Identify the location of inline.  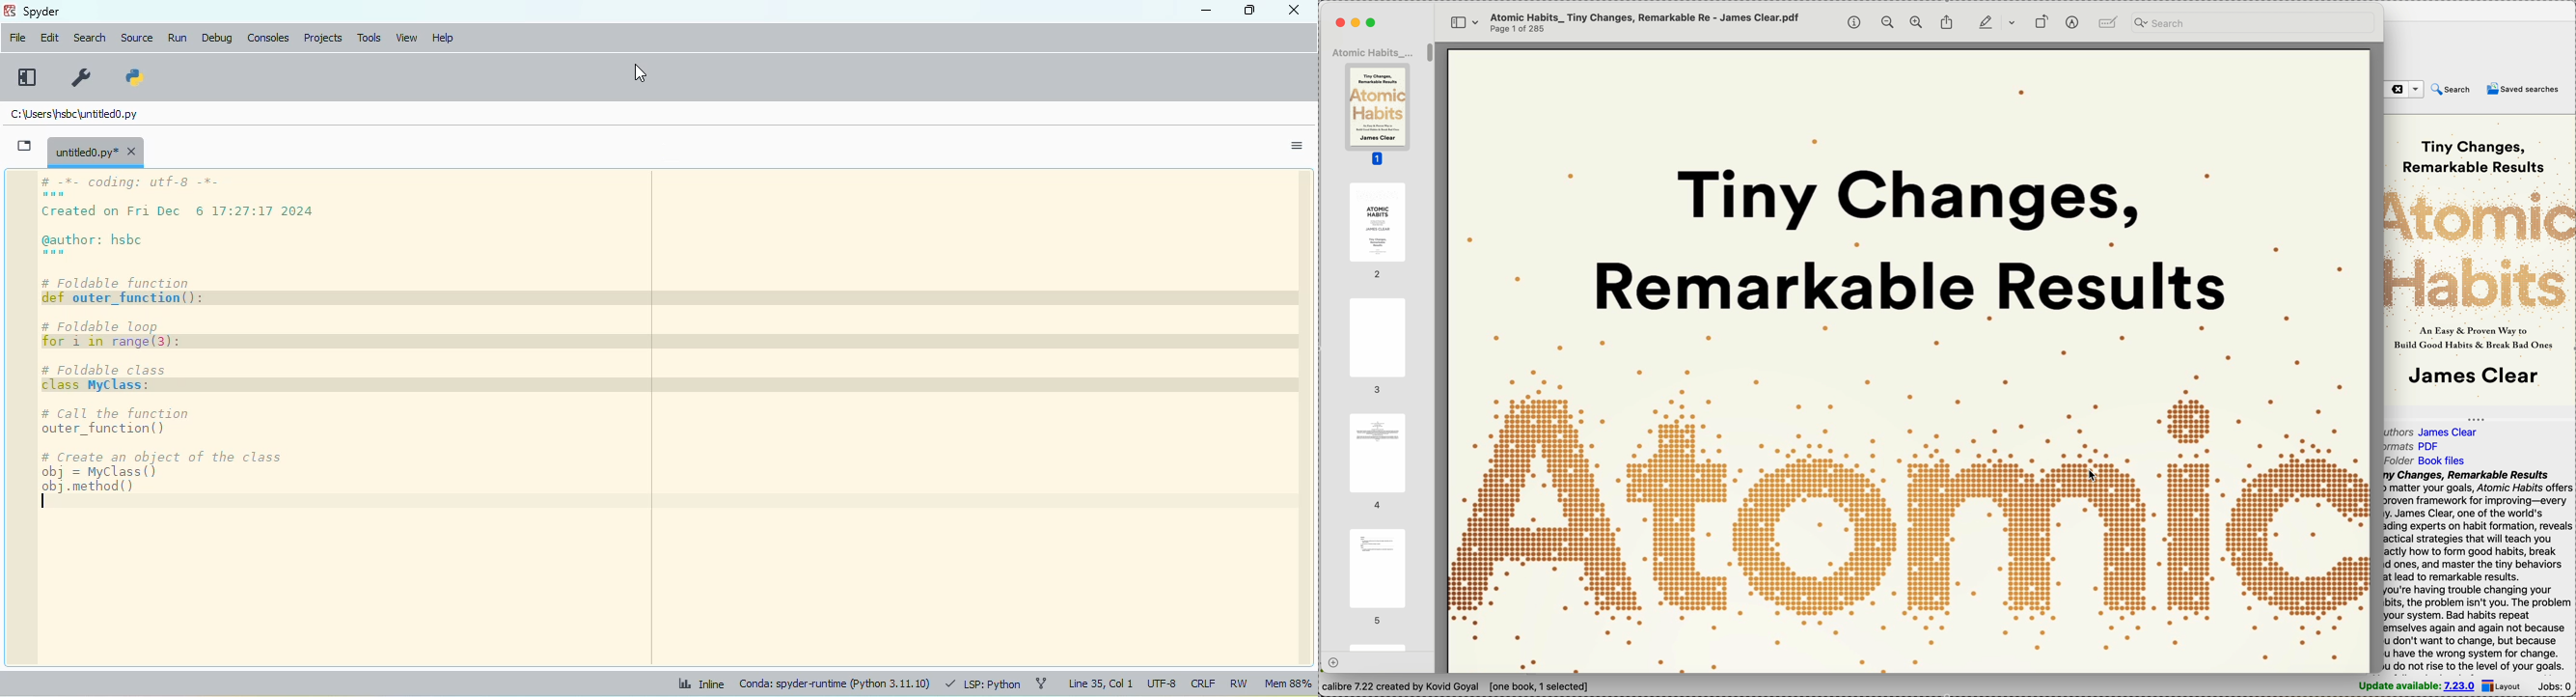
(699, 683).